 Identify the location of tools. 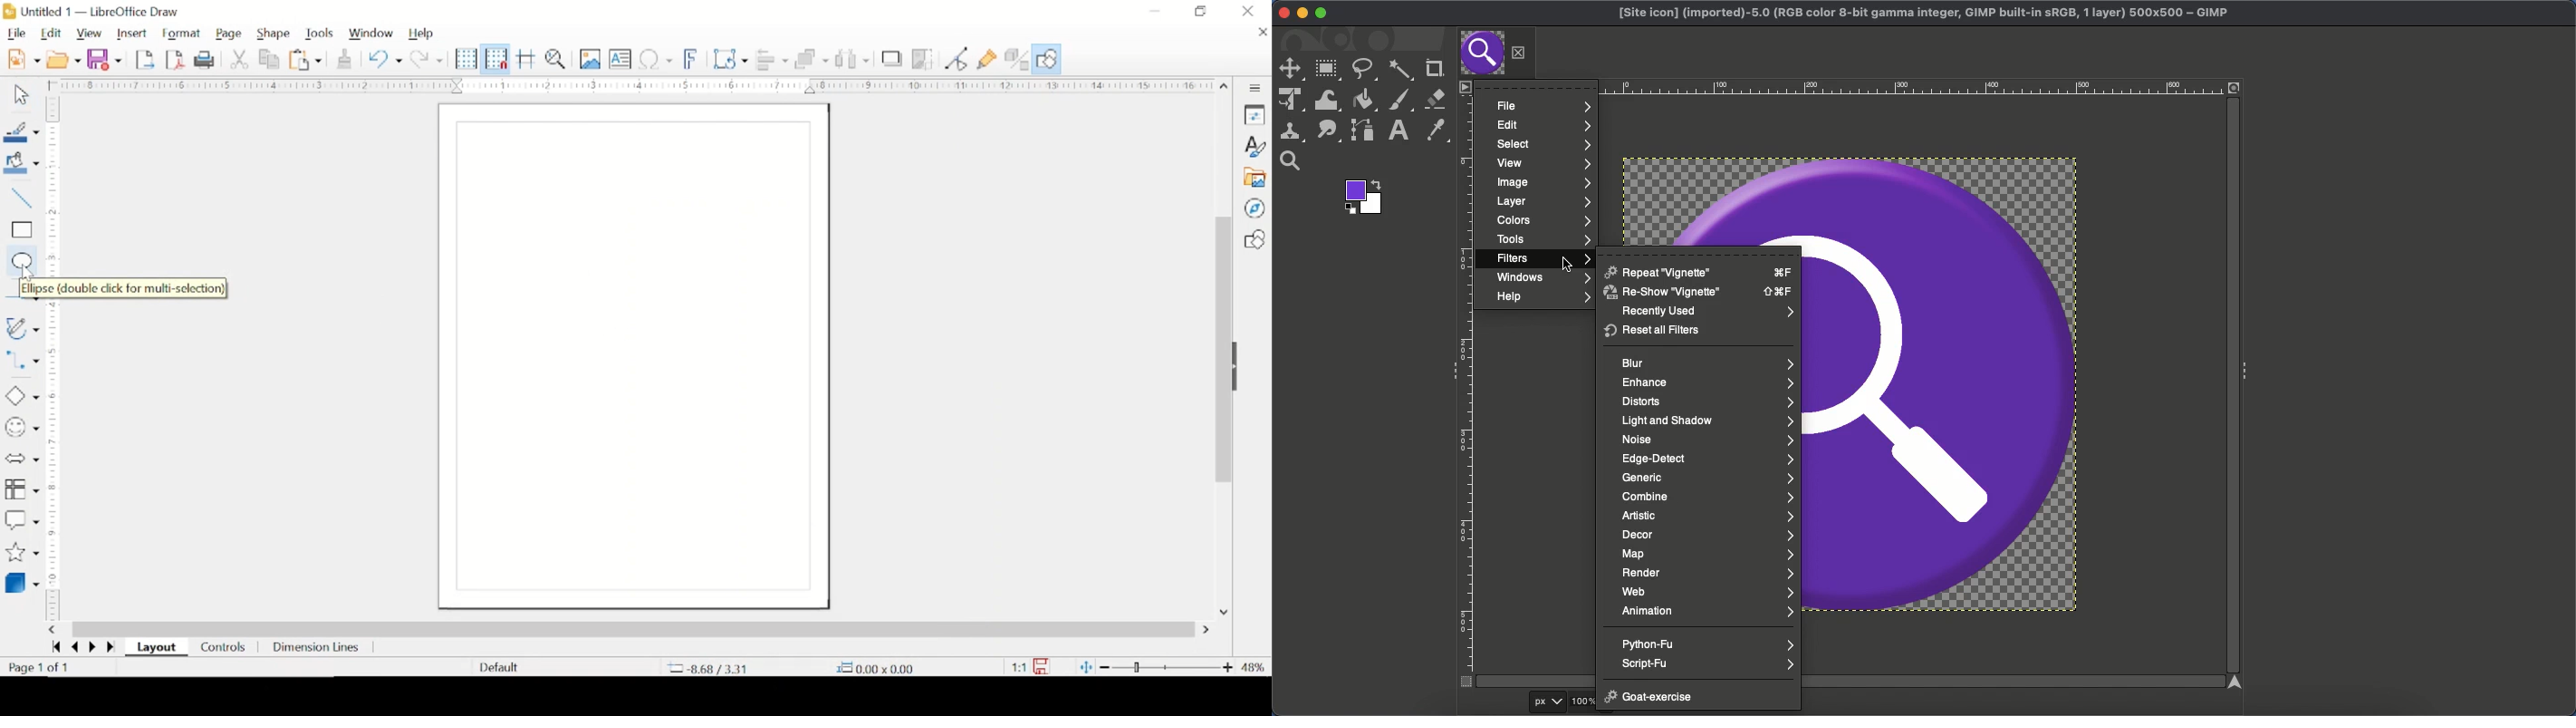
(320, 34).